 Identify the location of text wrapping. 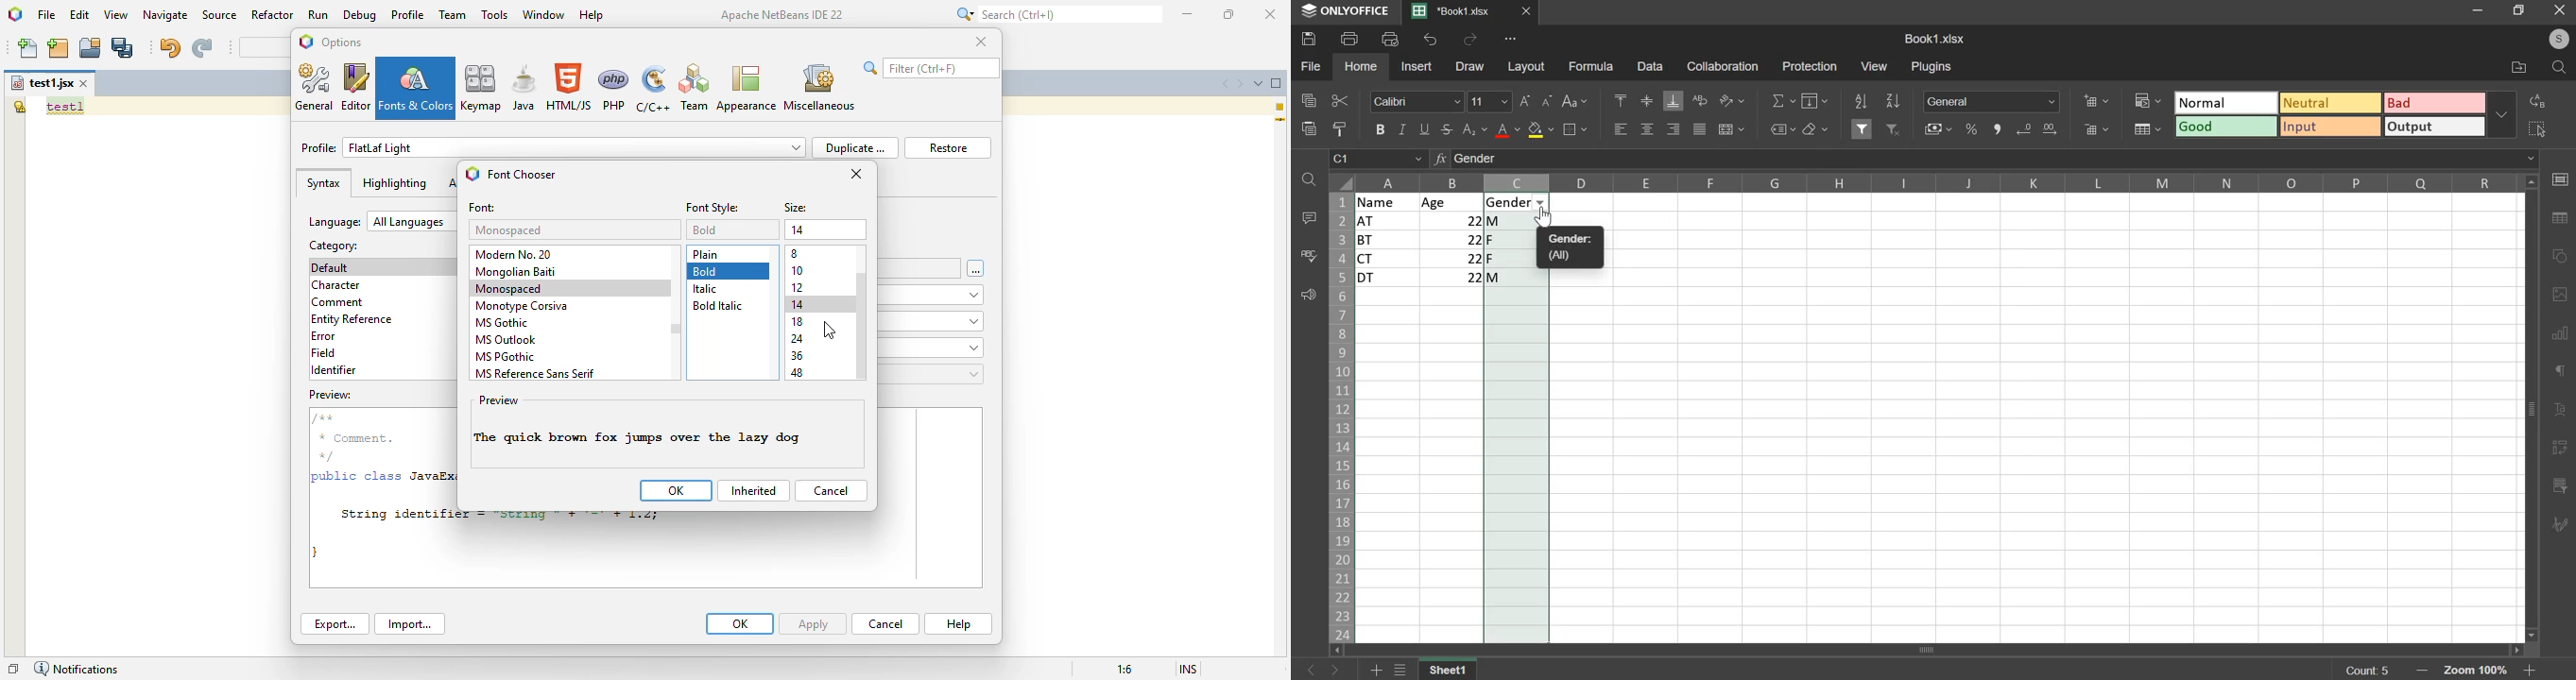
(1700, 99).